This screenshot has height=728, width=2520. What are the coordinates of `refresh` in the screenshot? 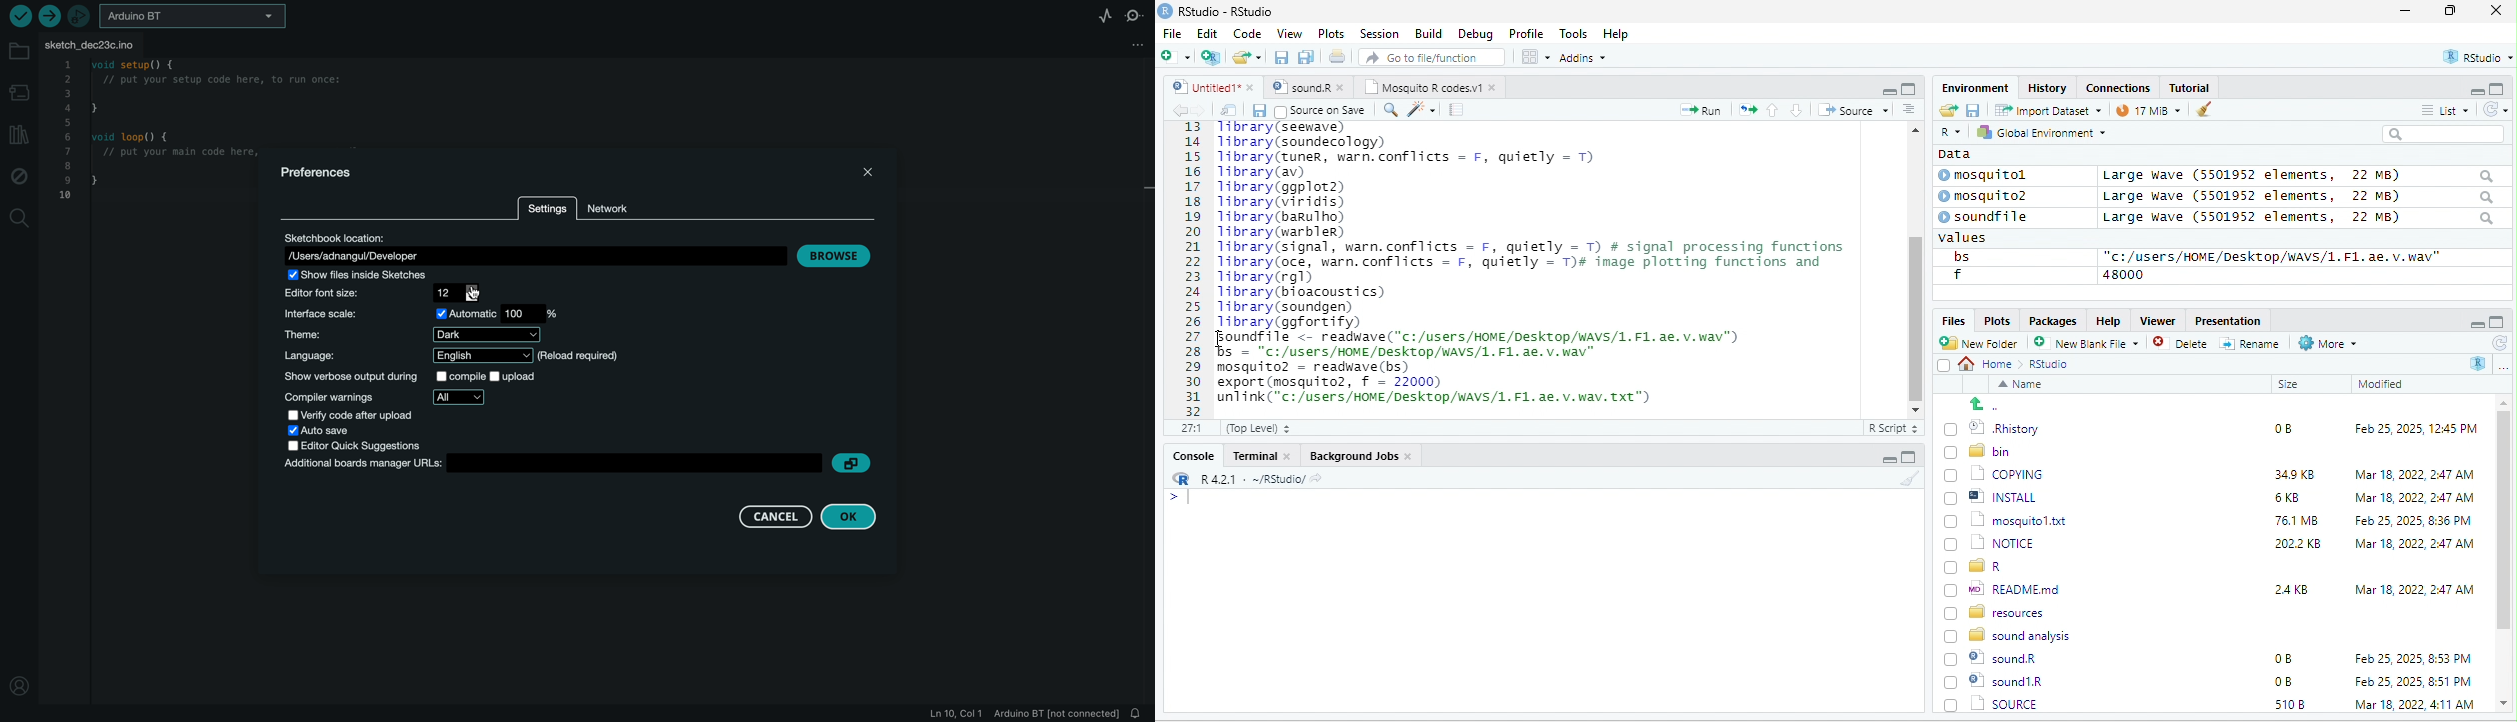 It's located at (2492, 109).